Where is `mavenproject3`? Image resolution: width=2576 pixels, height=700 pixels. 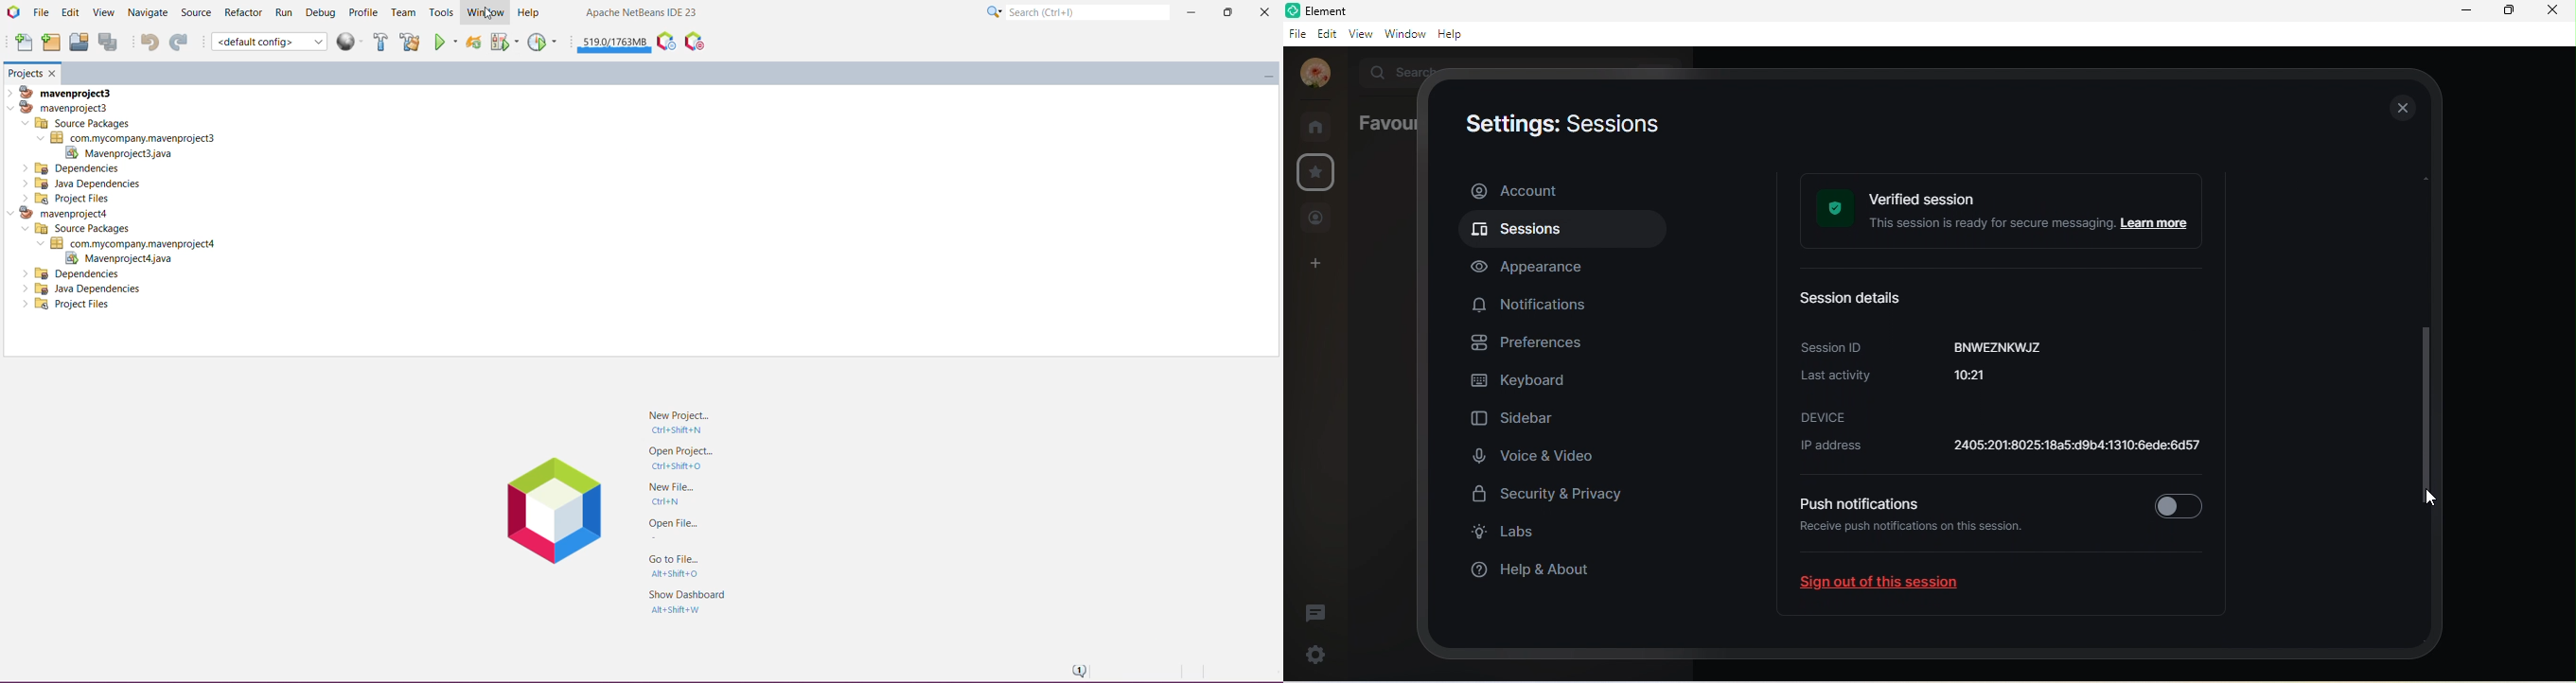
mavenproject3 is located at coordinates (63, 107).